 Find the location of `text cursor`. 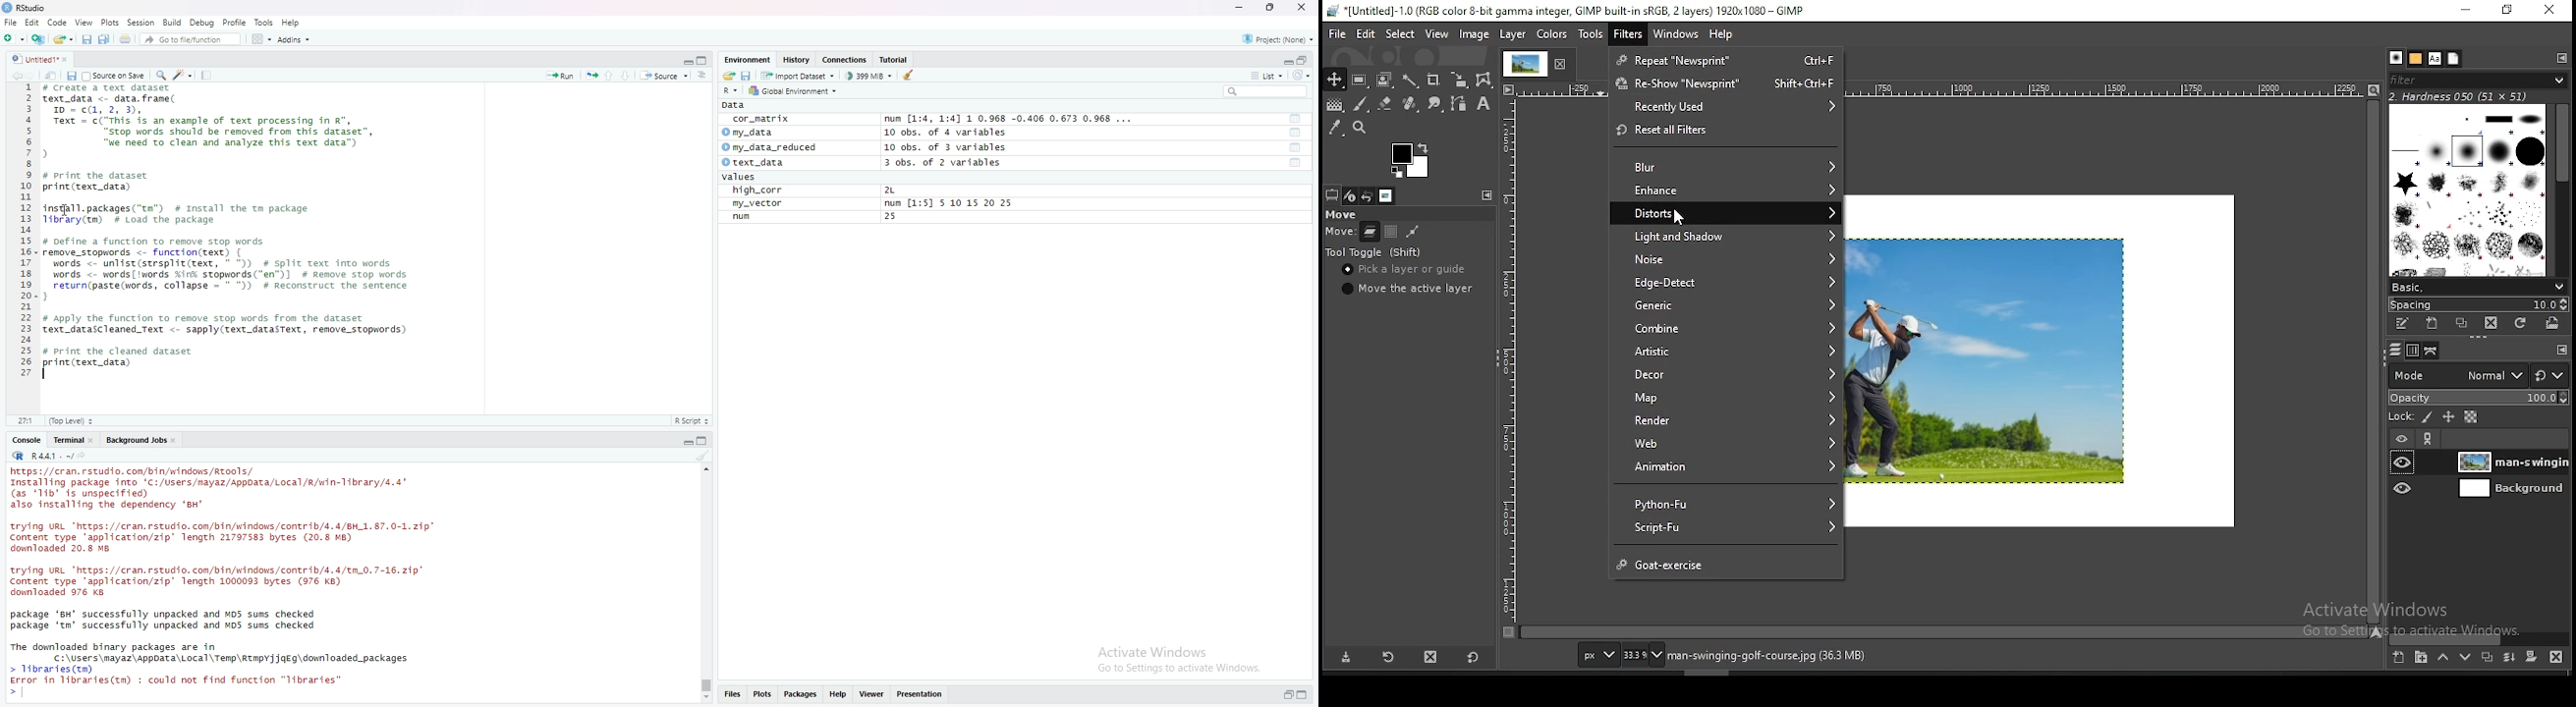

text cursor is located at coordinates (47, 375).